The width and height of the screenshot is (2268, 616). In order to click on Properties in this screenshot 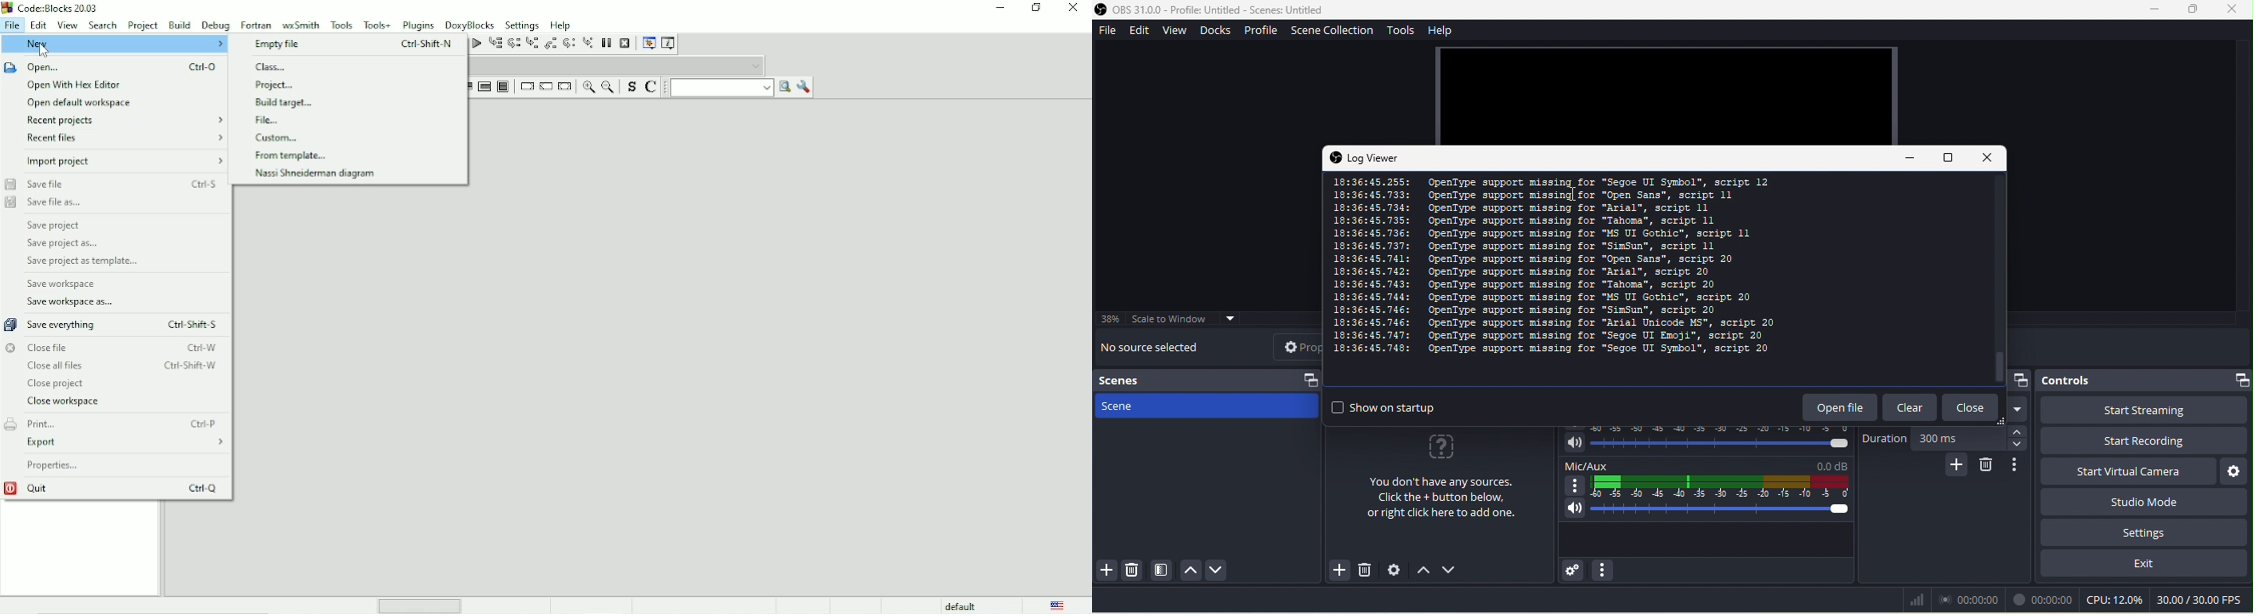, I will do `click(55, 466)`.